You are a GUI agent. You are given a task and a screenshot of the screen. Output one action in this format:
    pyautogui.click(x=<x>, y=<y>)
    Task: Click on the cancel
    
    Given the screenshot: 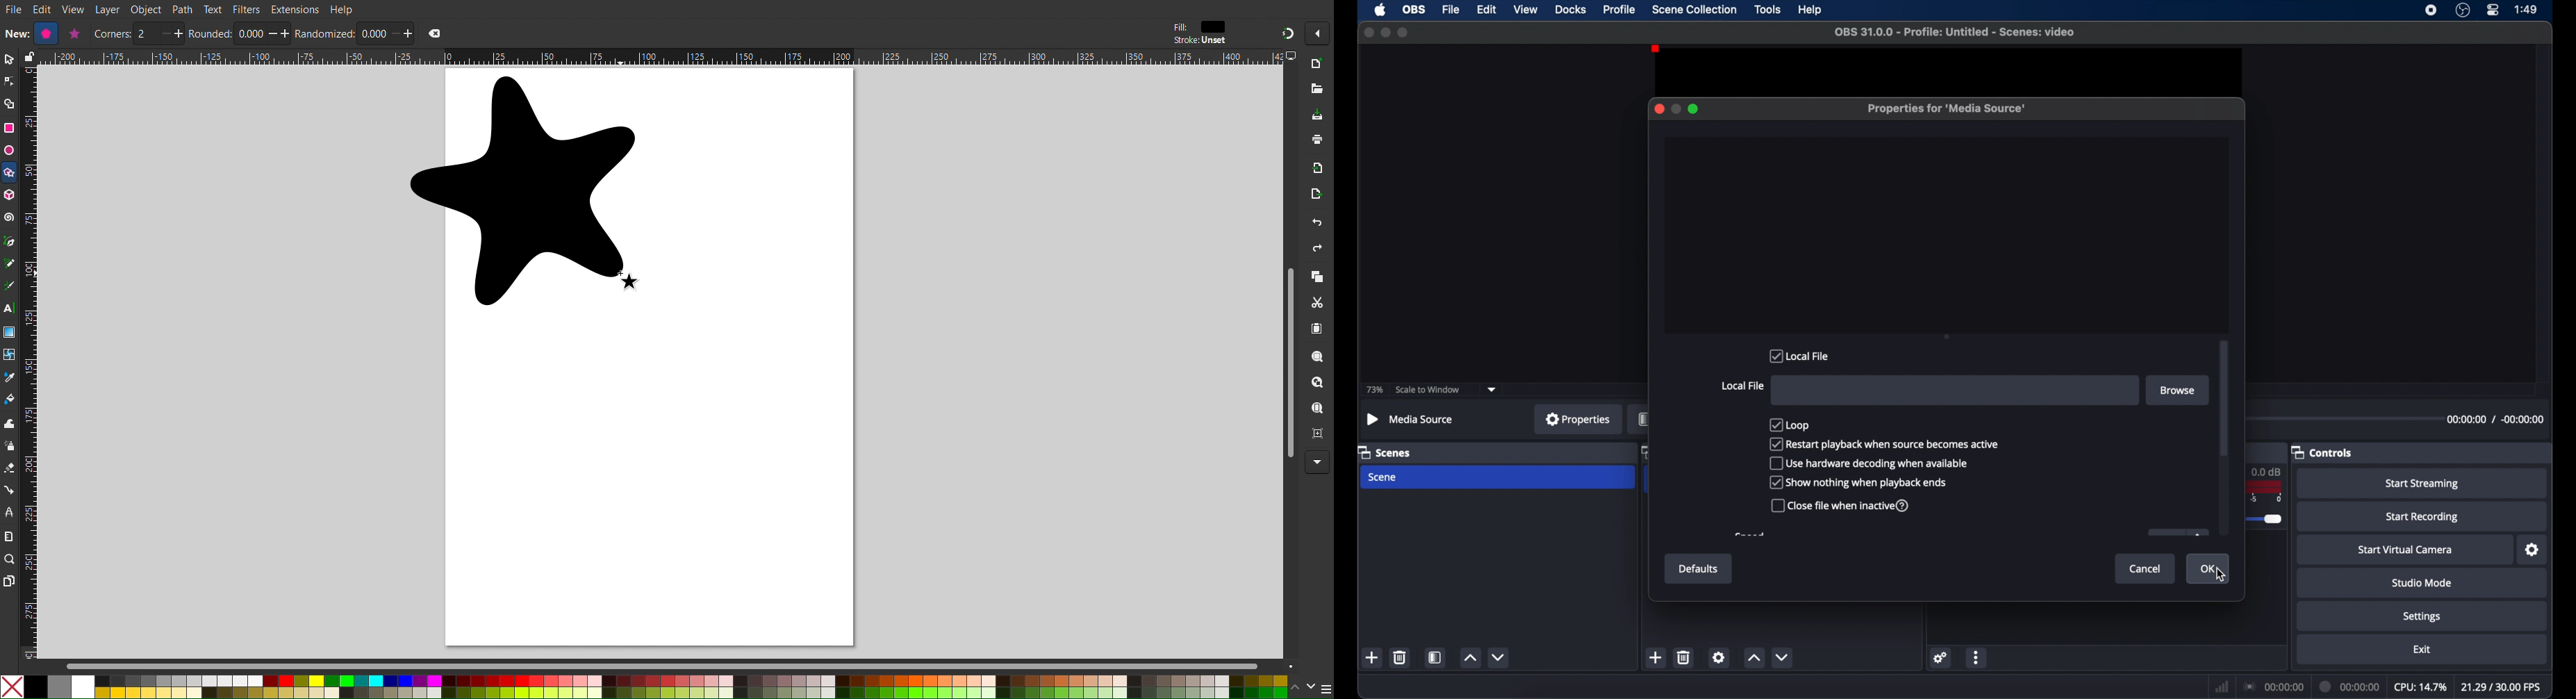 What is the action you would take?
    pyautogui.click(x=2148, y=569)
    